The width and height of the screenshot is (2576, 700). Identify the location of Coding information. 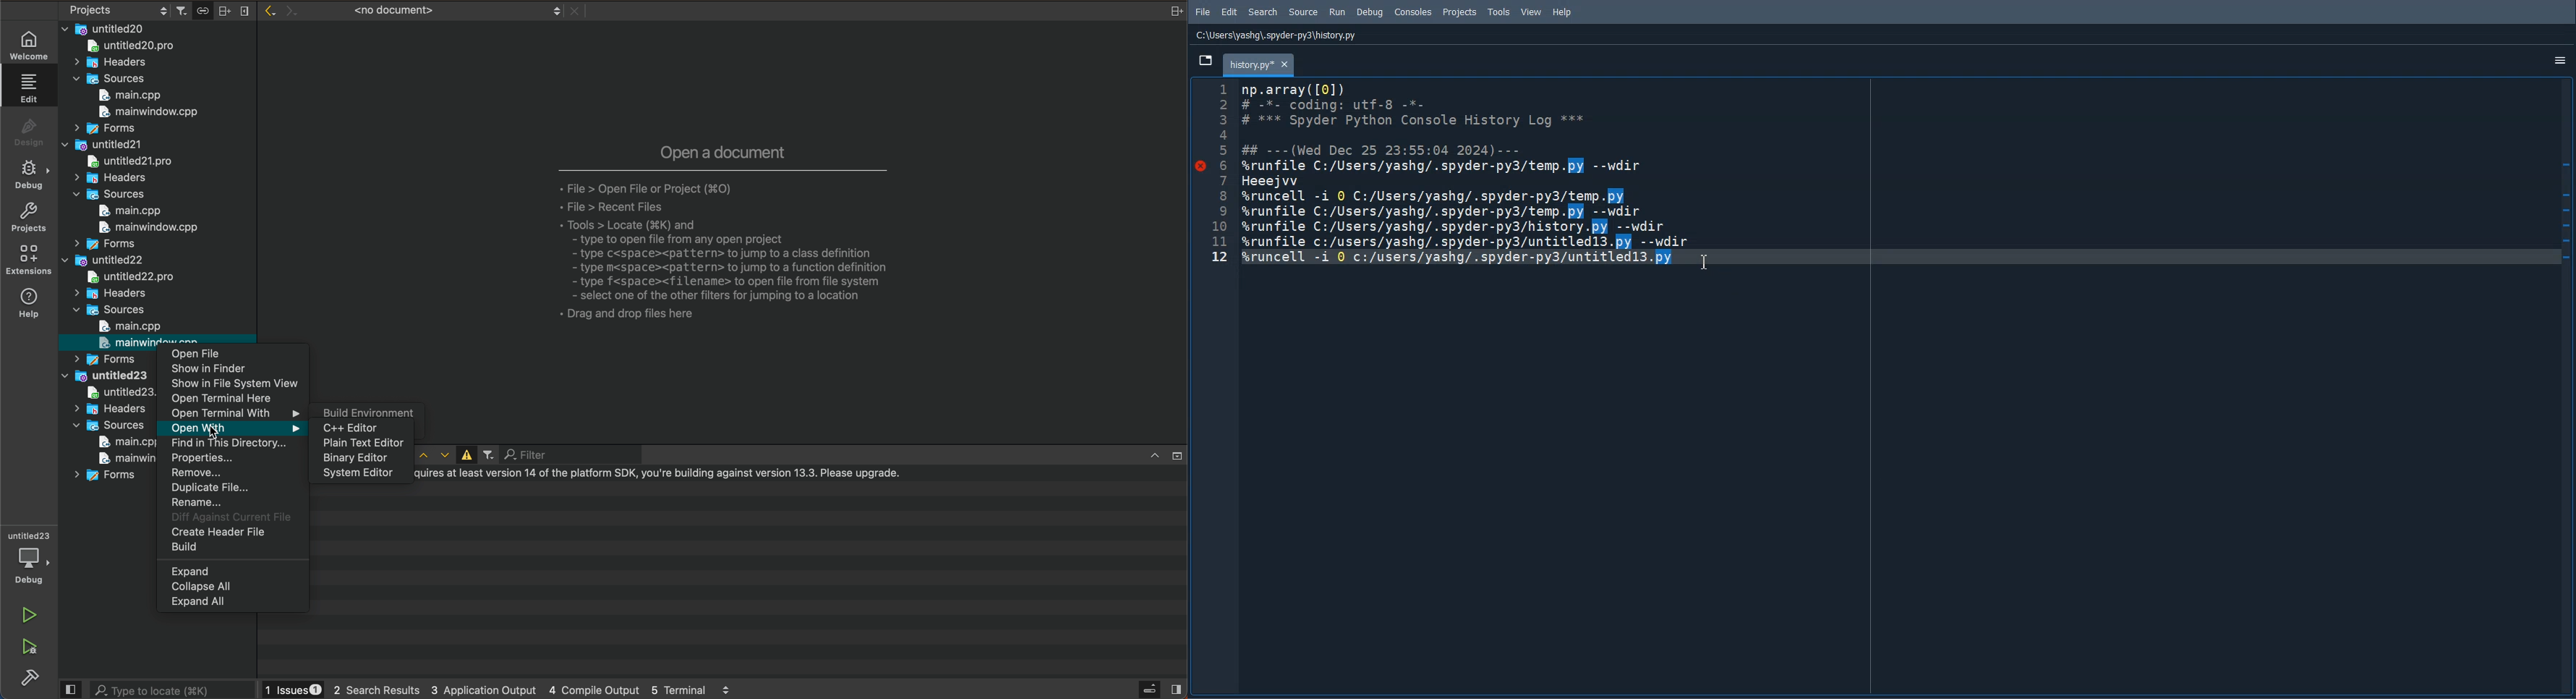
(1465, 174).